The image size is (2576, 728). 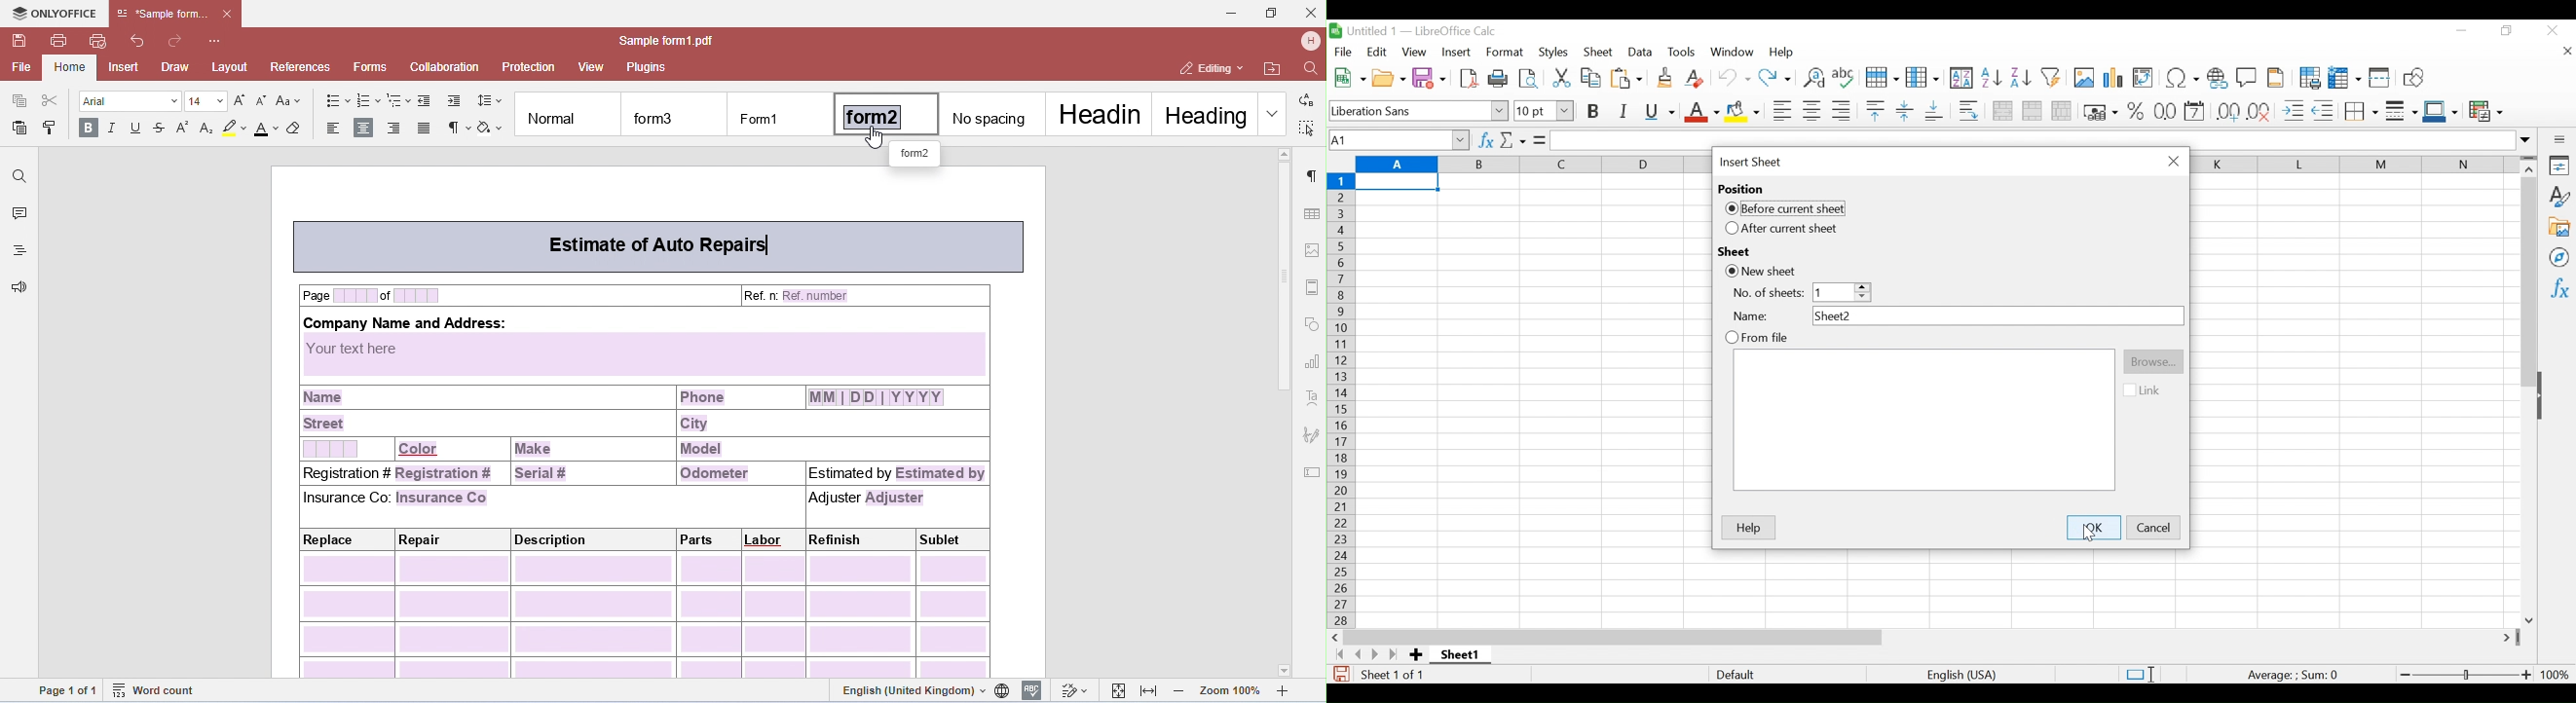 I want to click on Wrap Text, so click(x=1968, y=111).